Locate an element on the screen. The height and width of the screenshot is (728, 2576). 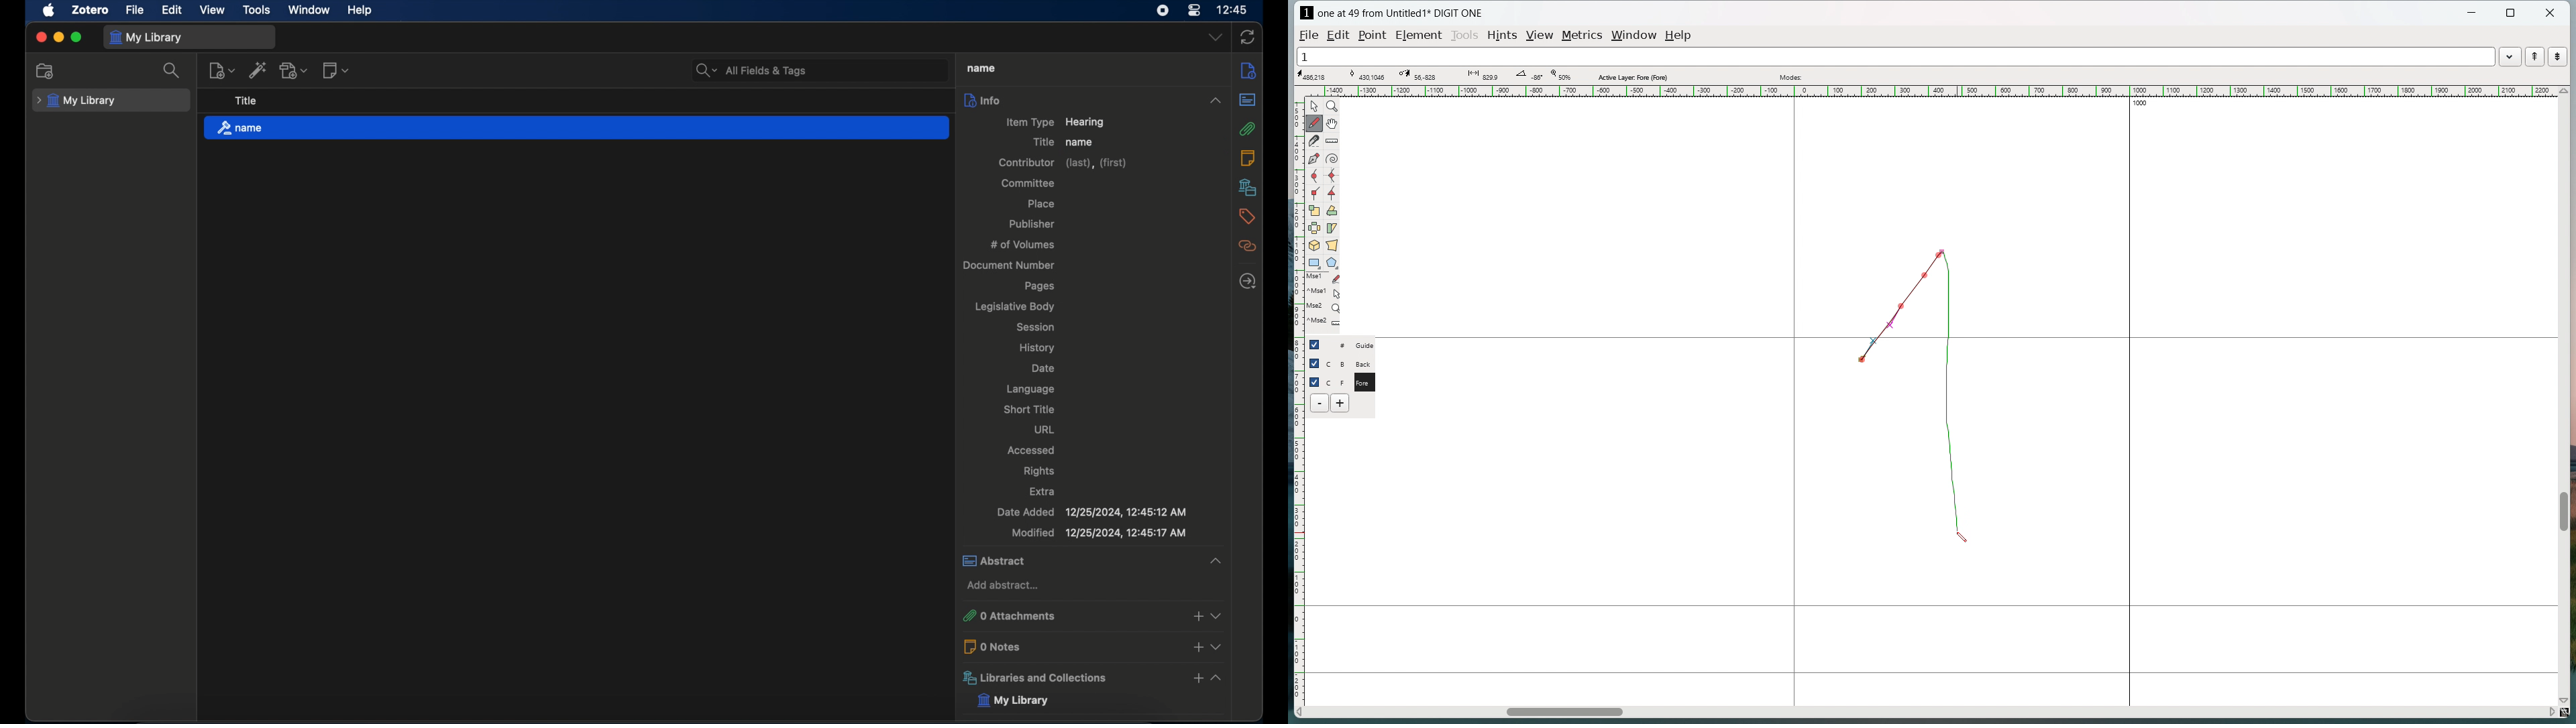
skew selection is located at coordinates (1332, 228).